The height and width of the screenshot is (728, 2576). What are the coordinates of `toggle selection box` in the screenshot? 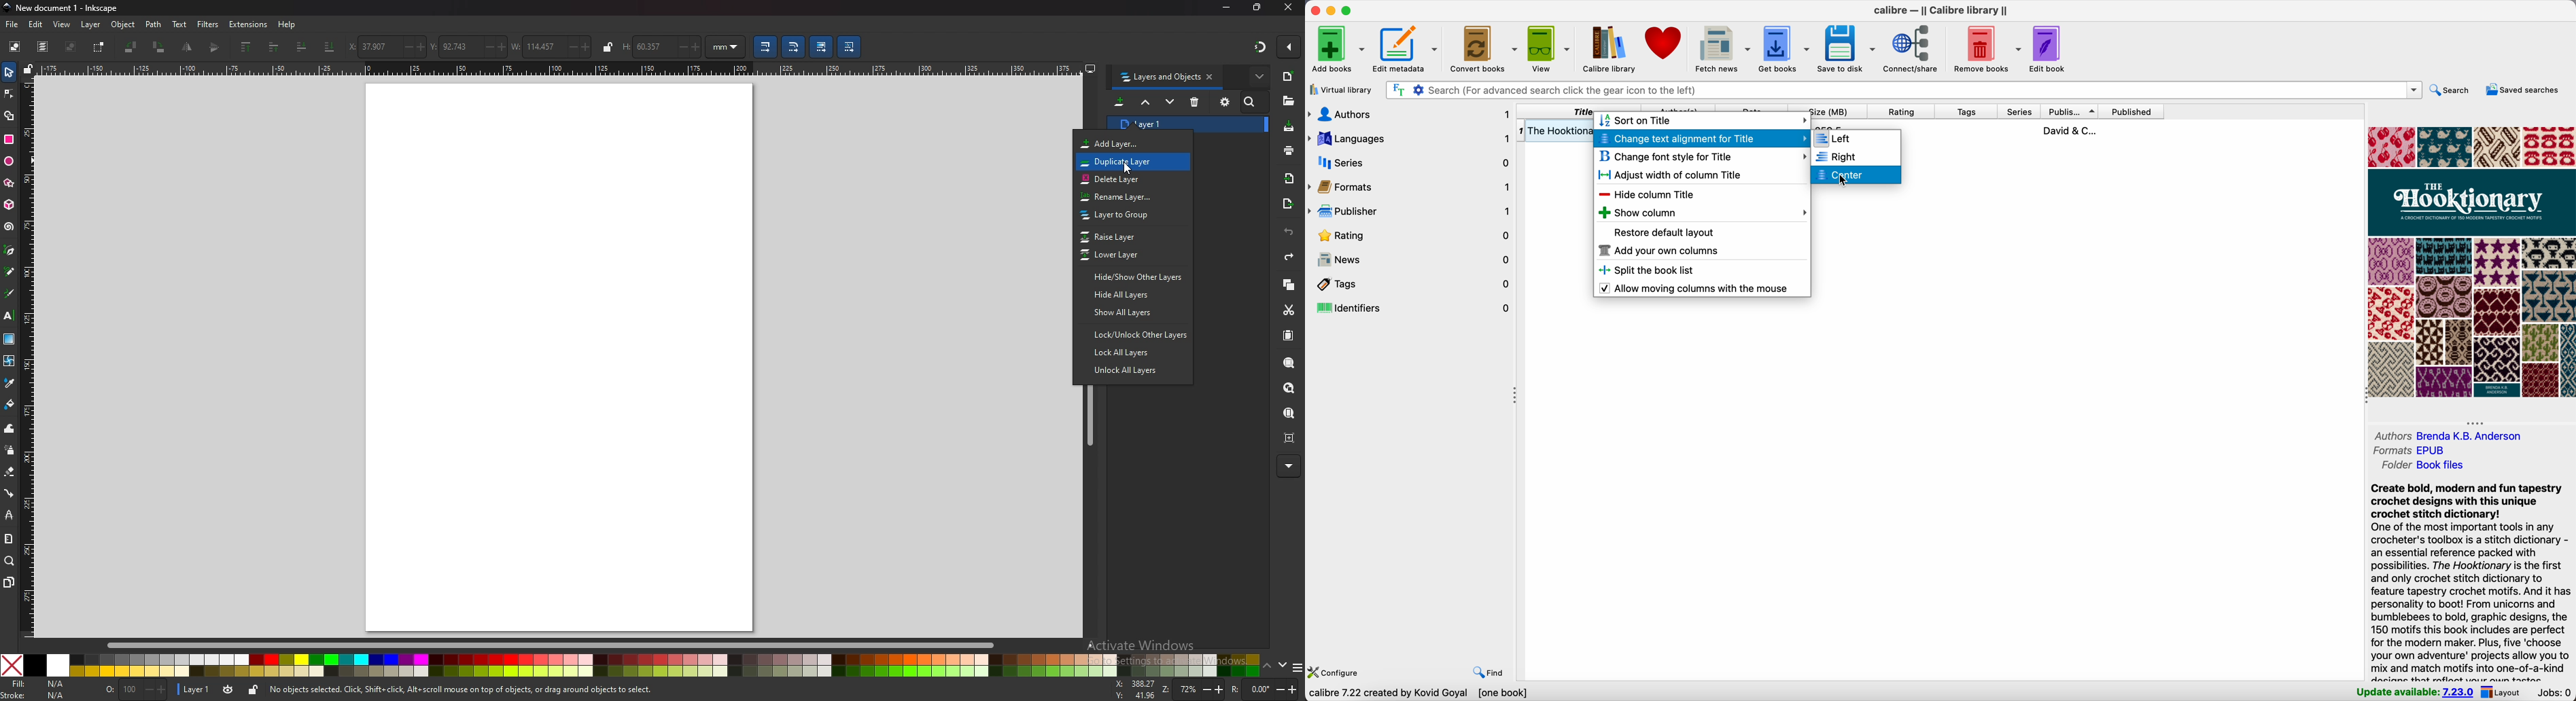 It's located at (98, 48).